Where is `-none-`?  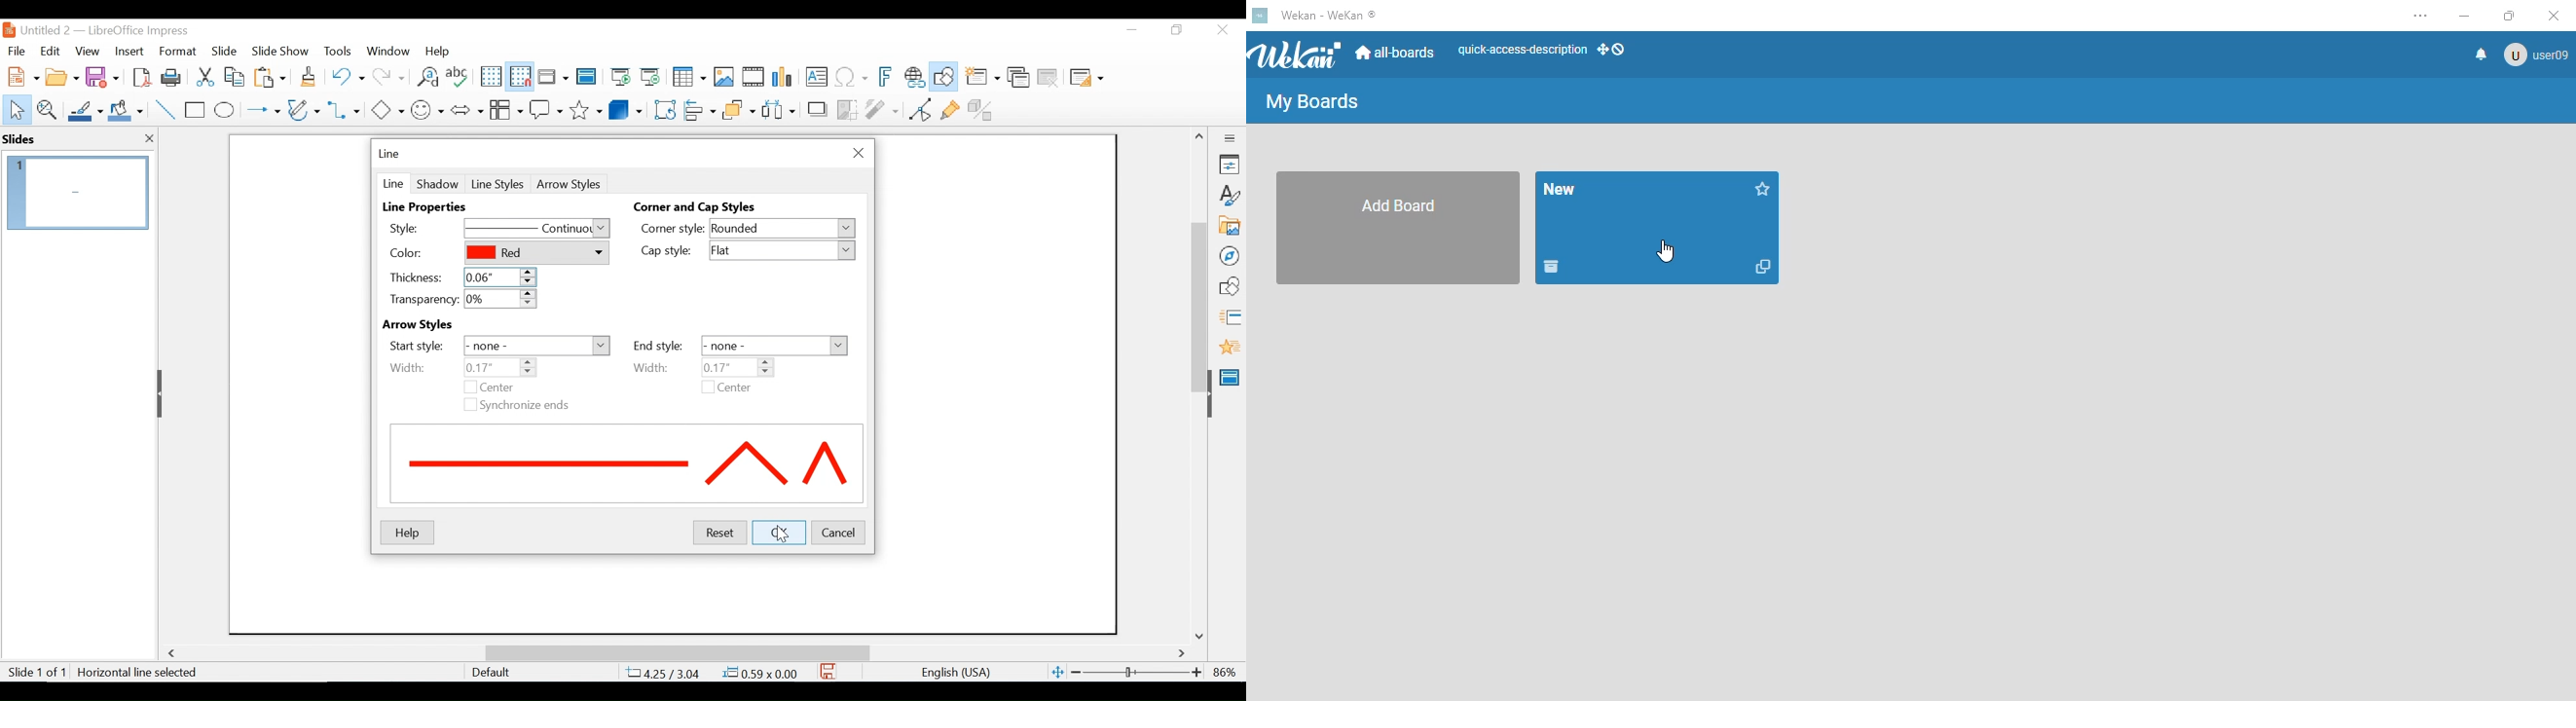
-none- is located at coordinates (774, 345).